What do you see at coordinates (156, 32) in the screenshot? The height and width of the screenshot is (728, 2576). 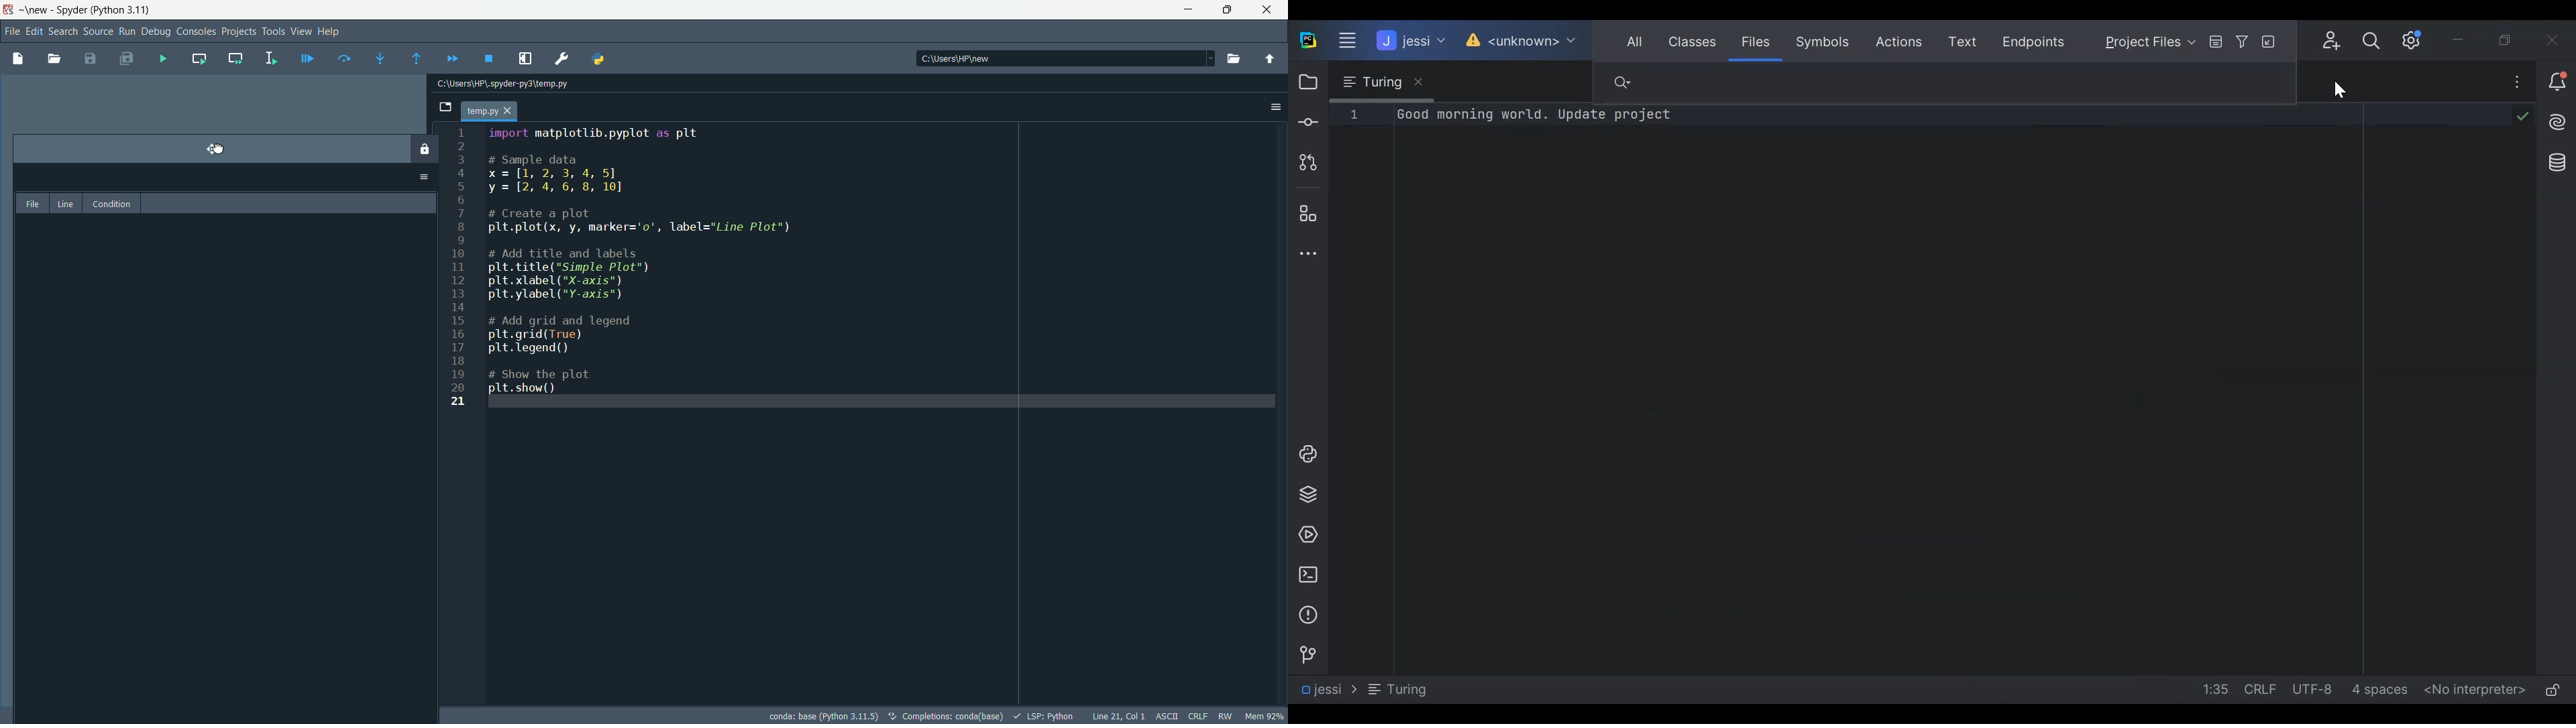 I see `debug menu` at bounding box center [156, 32].